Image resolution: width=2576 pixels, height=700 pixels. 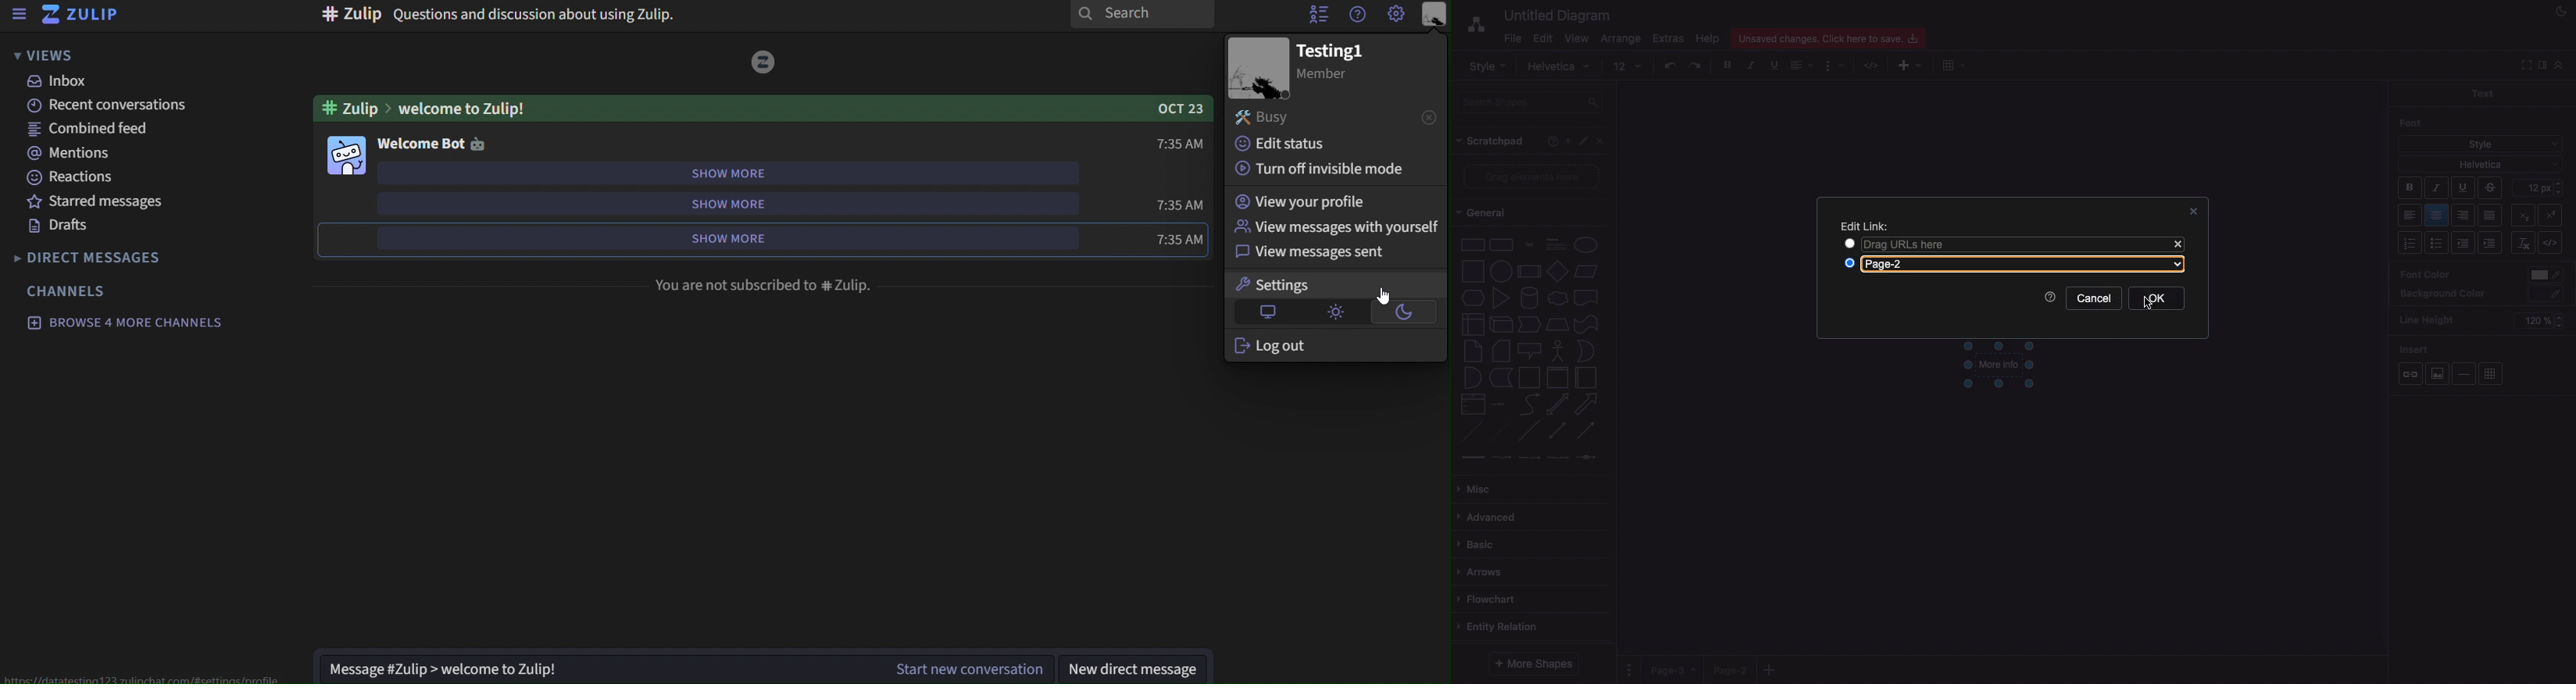 I want to click on Edit, so click(x=1542, y=39).